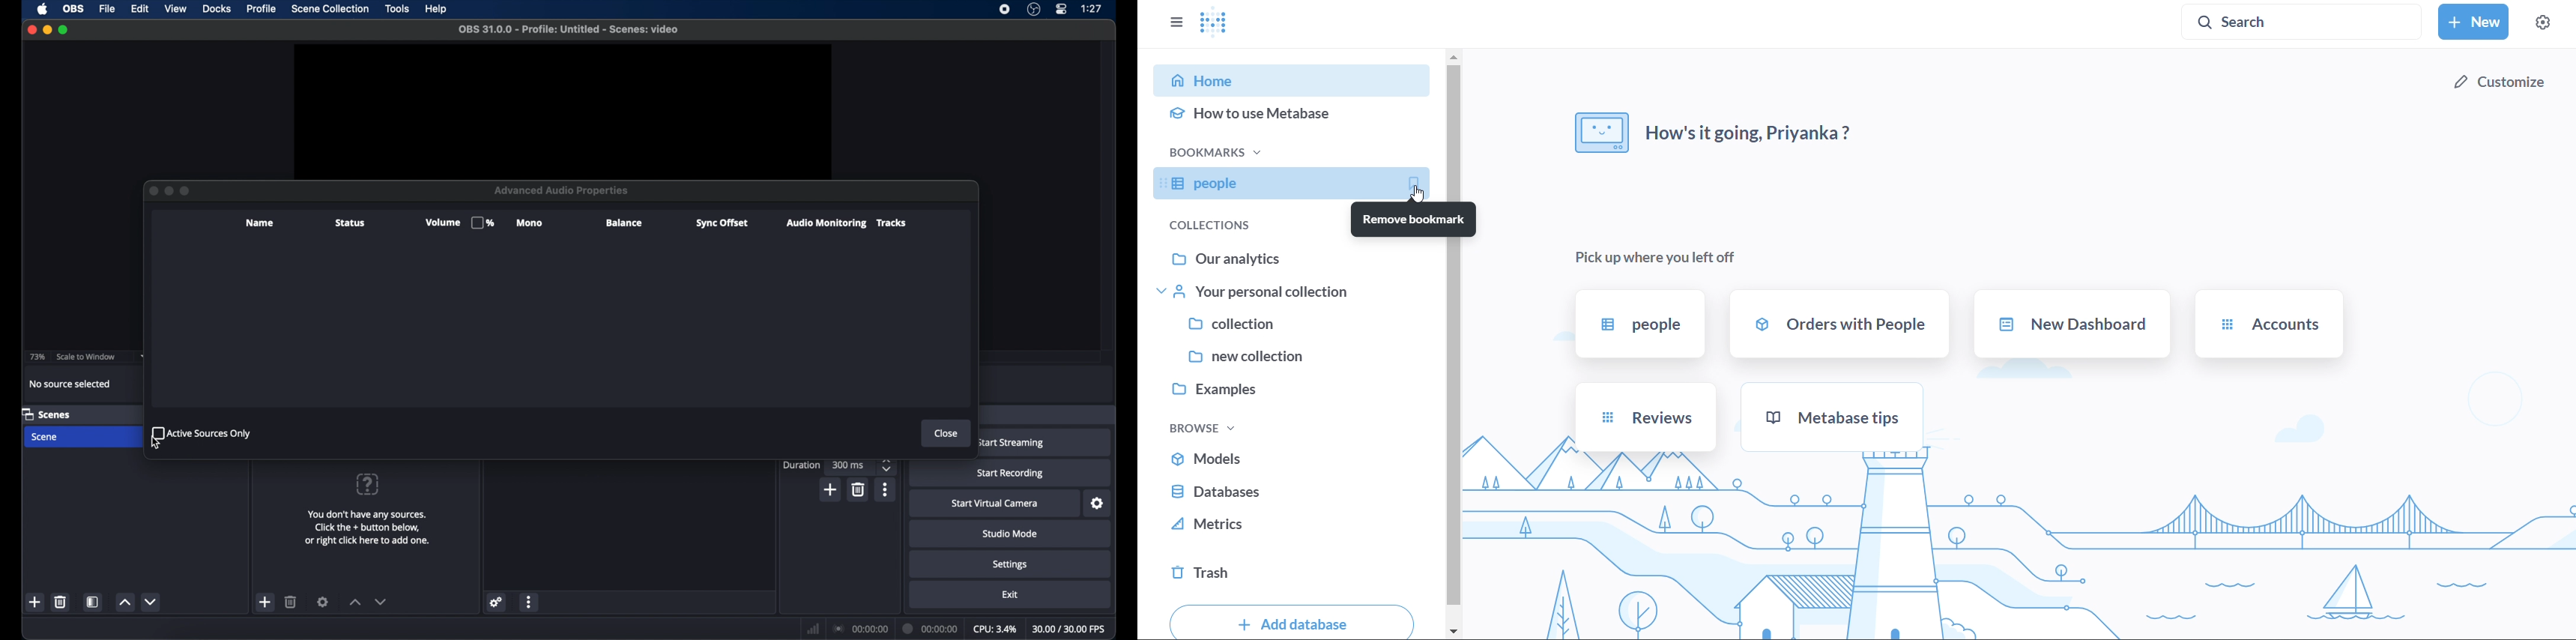  What do you see at coordinates (331, 9) in the screenshot?
I see `scene collection` at bounding box center [331, 9].